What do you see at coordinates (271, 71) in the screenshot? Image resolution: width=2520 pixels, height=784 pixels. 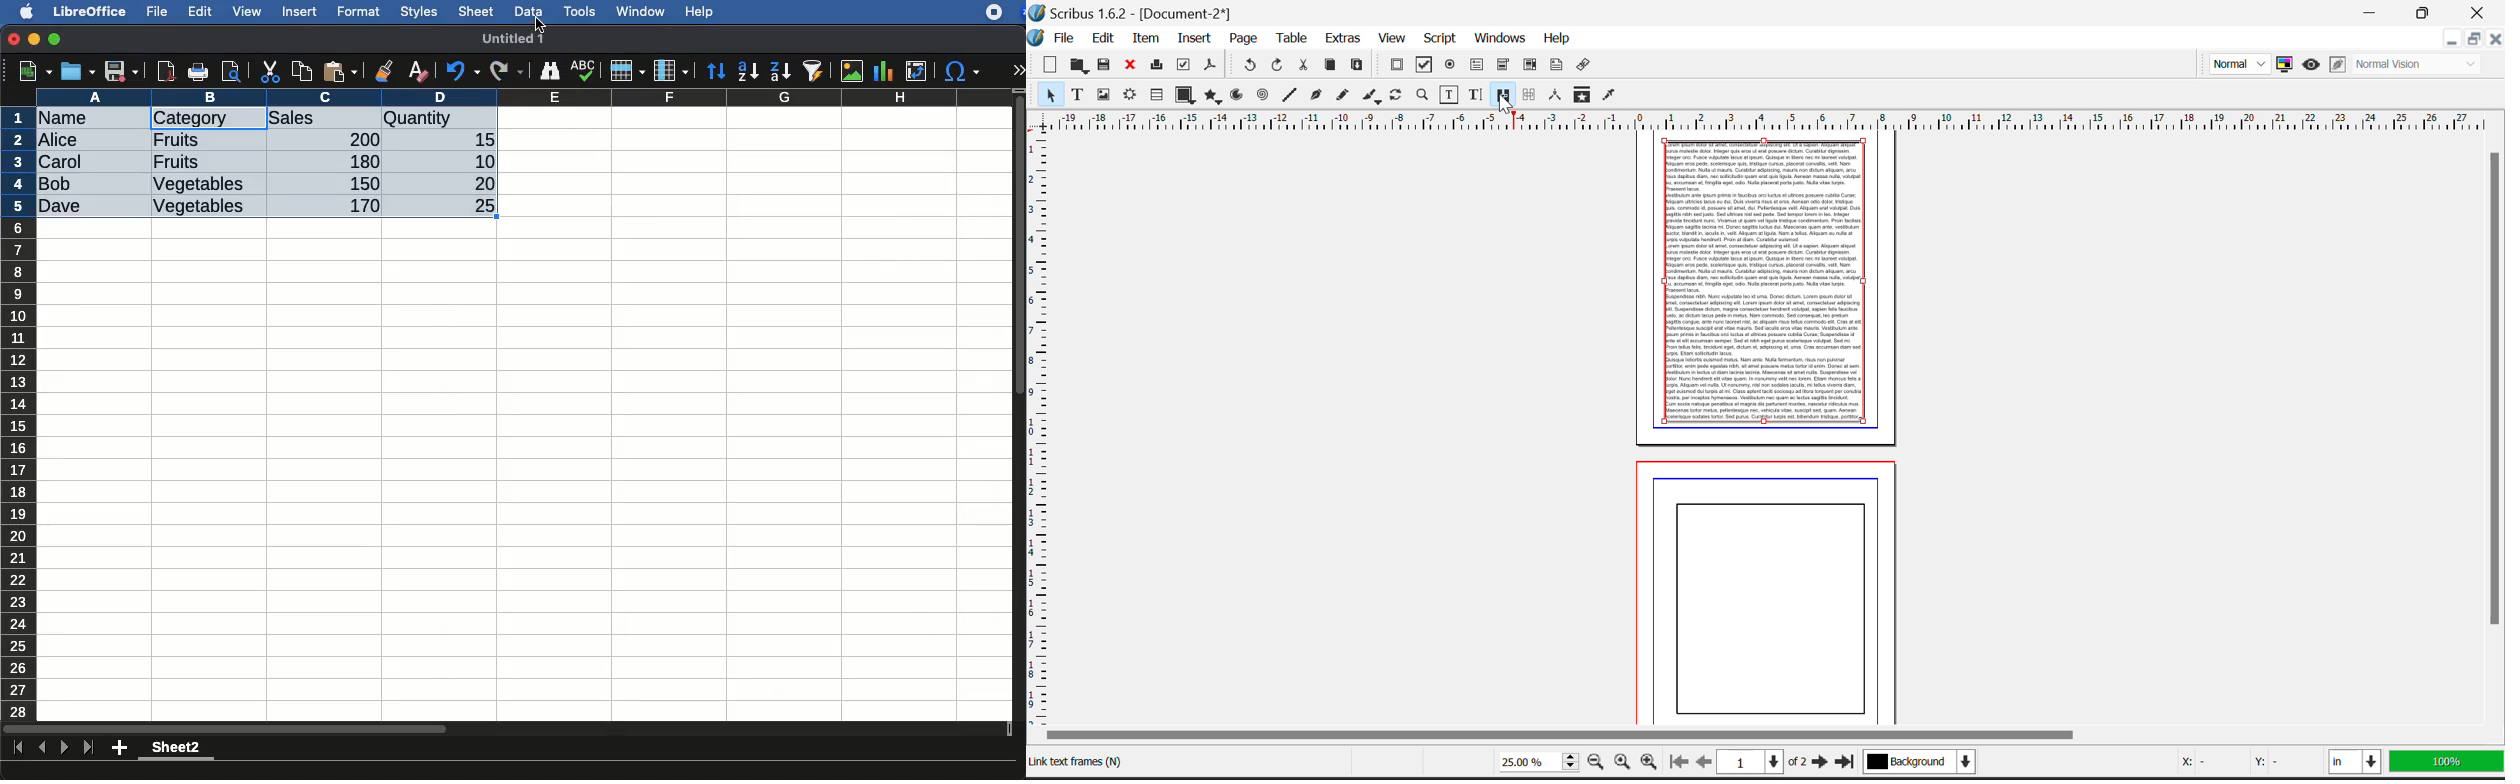 I see `cut` at bounding box center [271, 71].